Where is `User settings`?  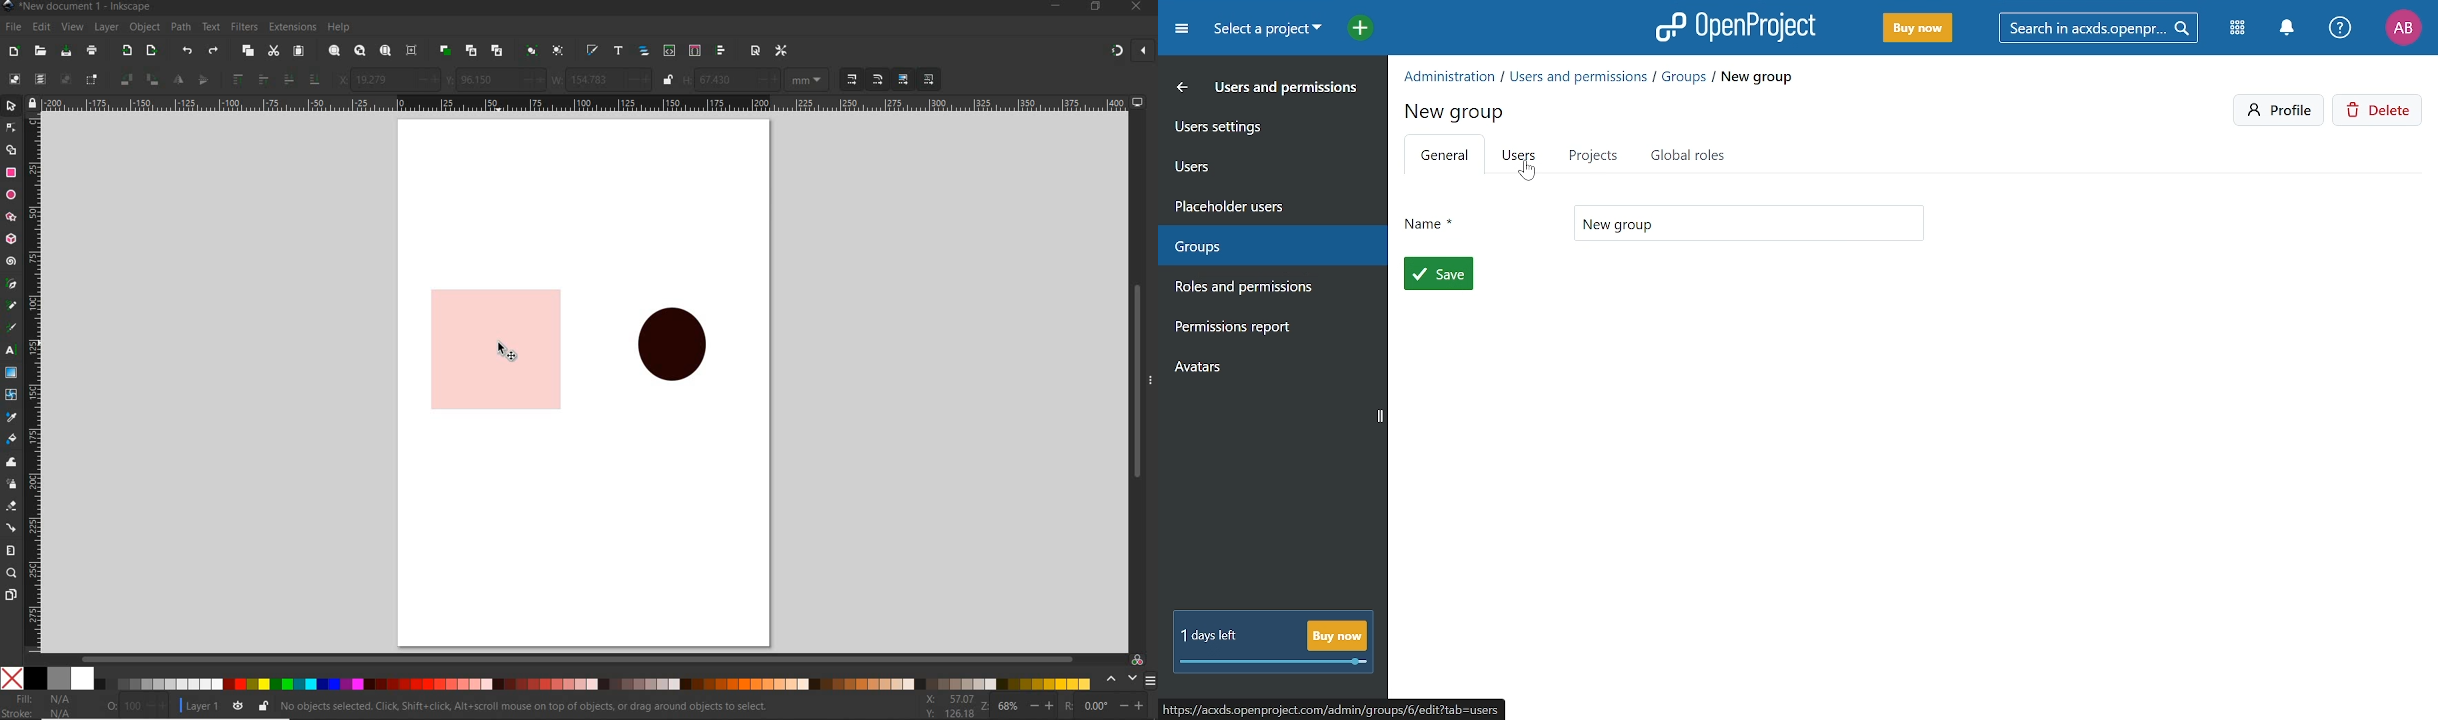
User settings is located at coordinates (1271, 125).